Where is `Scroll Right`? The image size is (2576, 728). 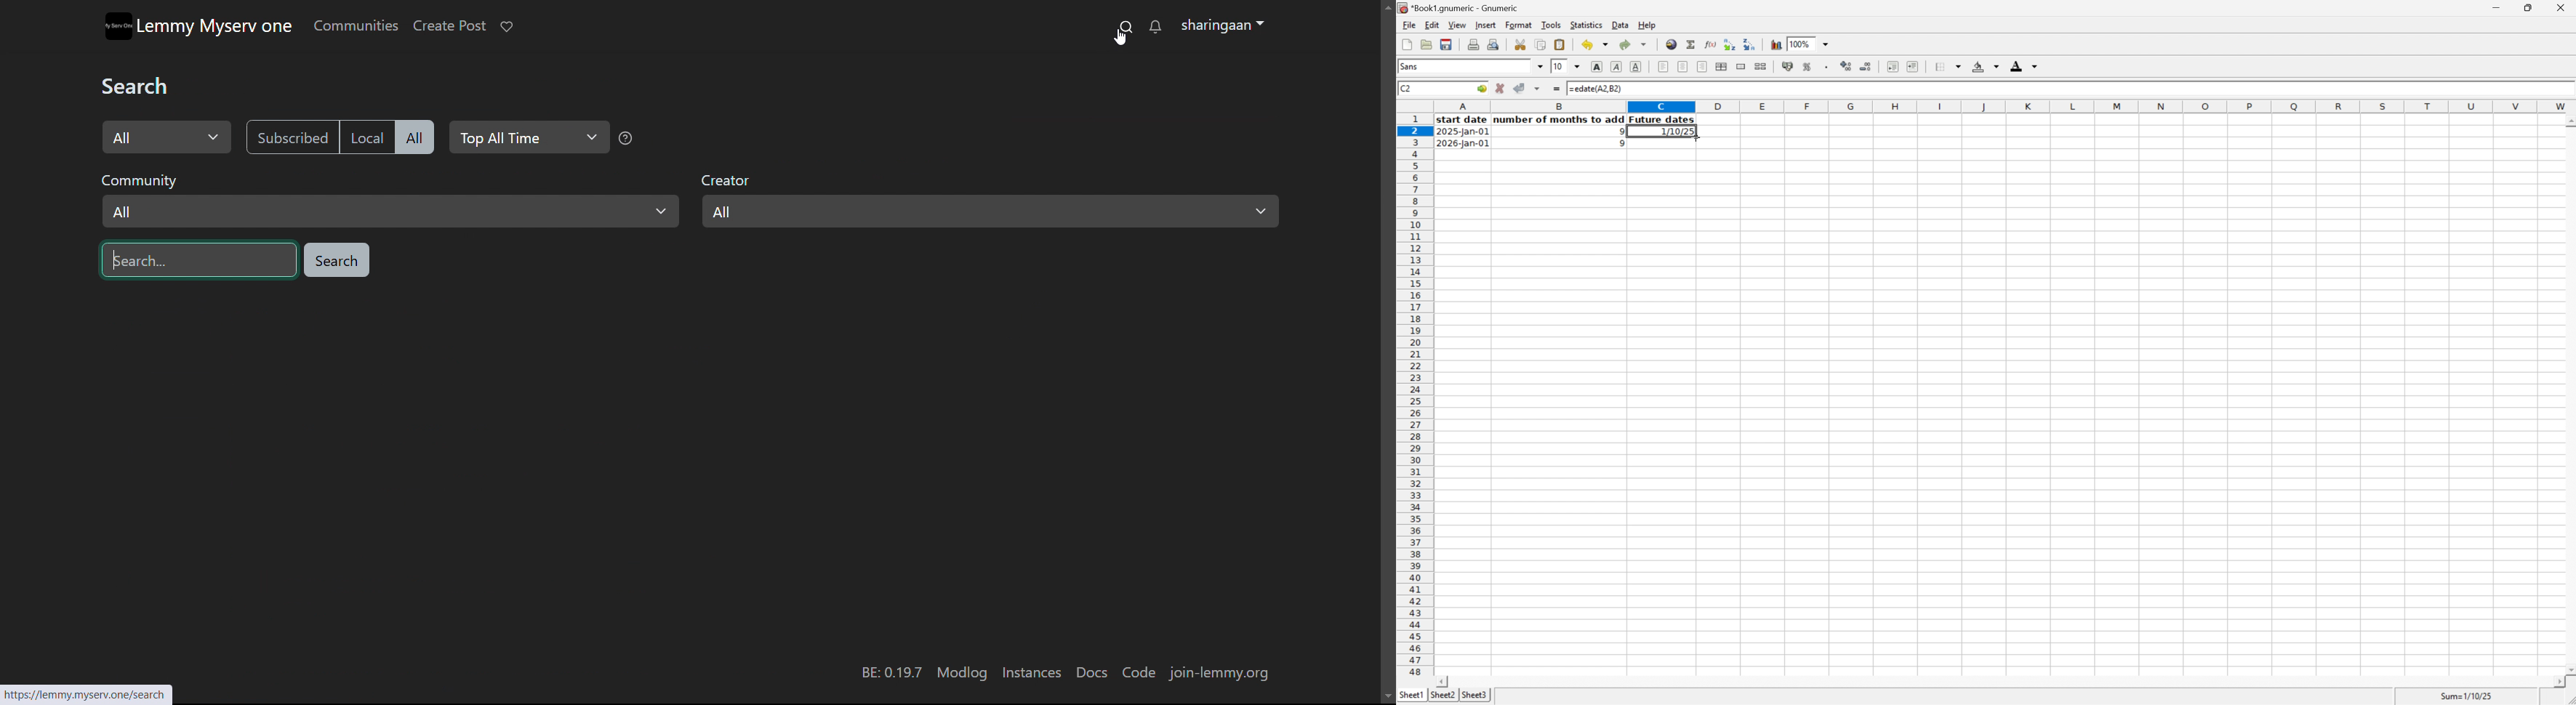
Scroll Right is located at coordinates (2557, 682).